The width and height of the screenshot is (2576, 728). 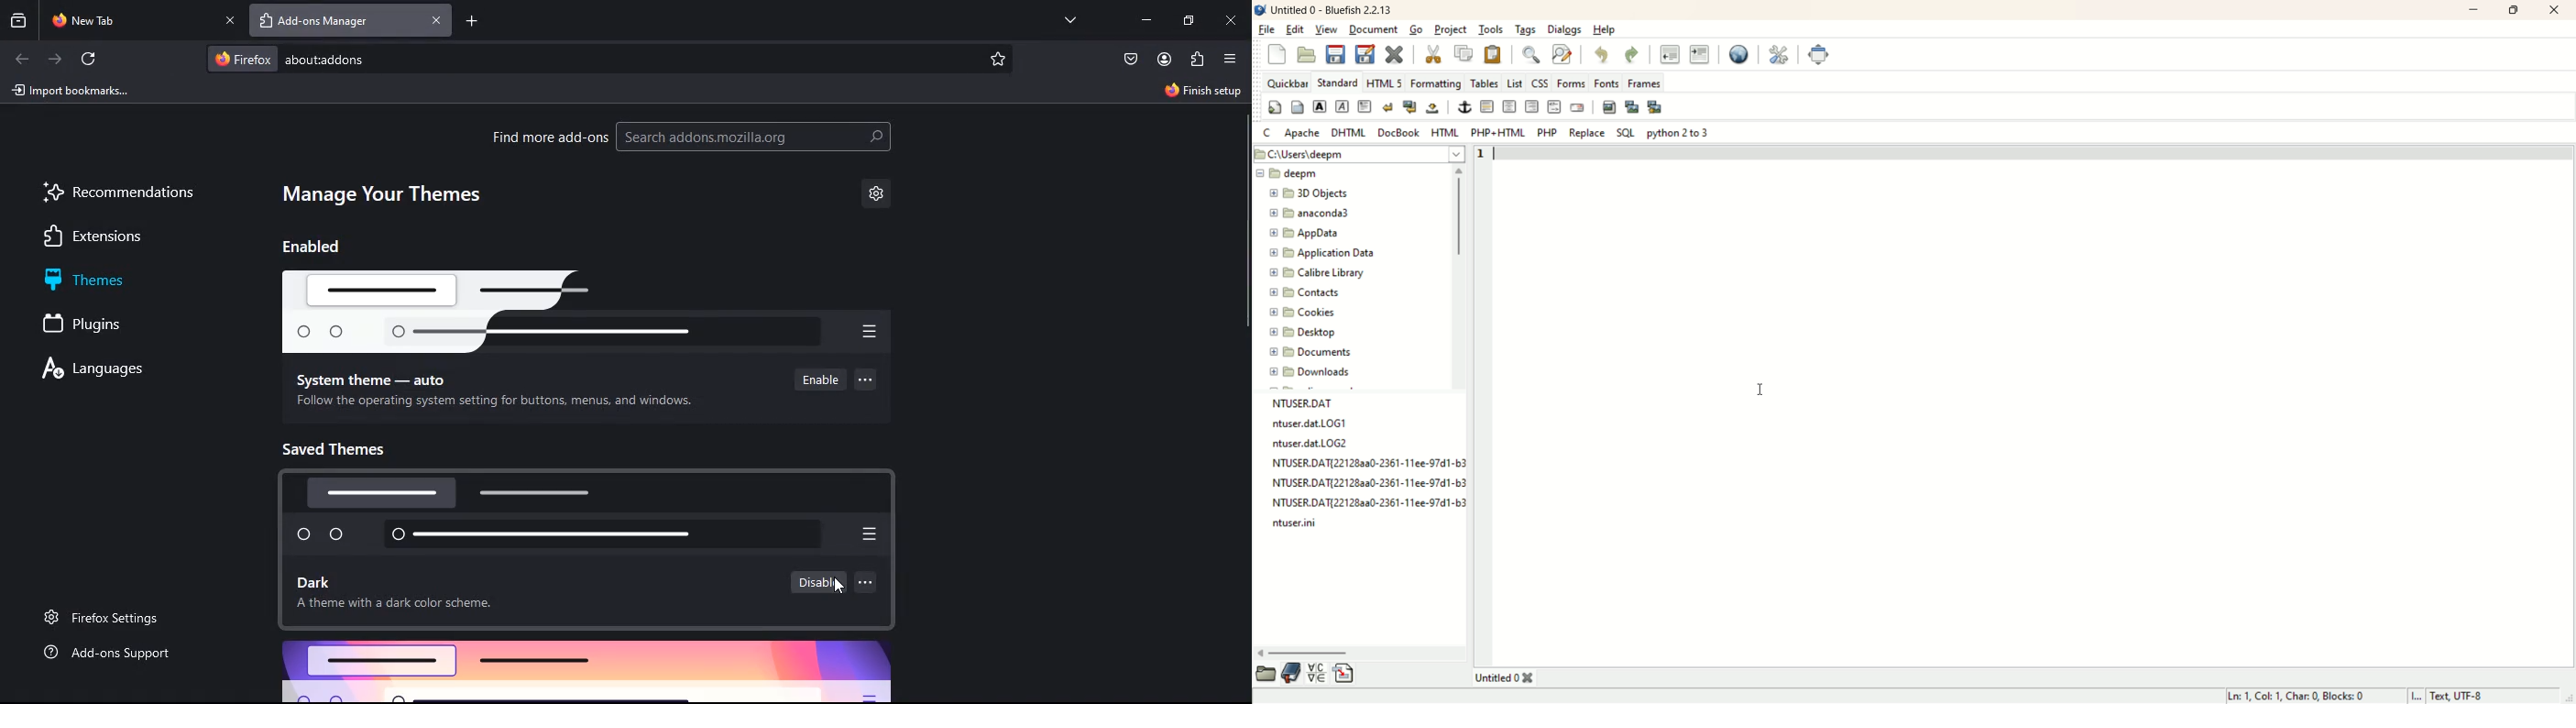 I want to click on center, so click(x=1509, y=108).